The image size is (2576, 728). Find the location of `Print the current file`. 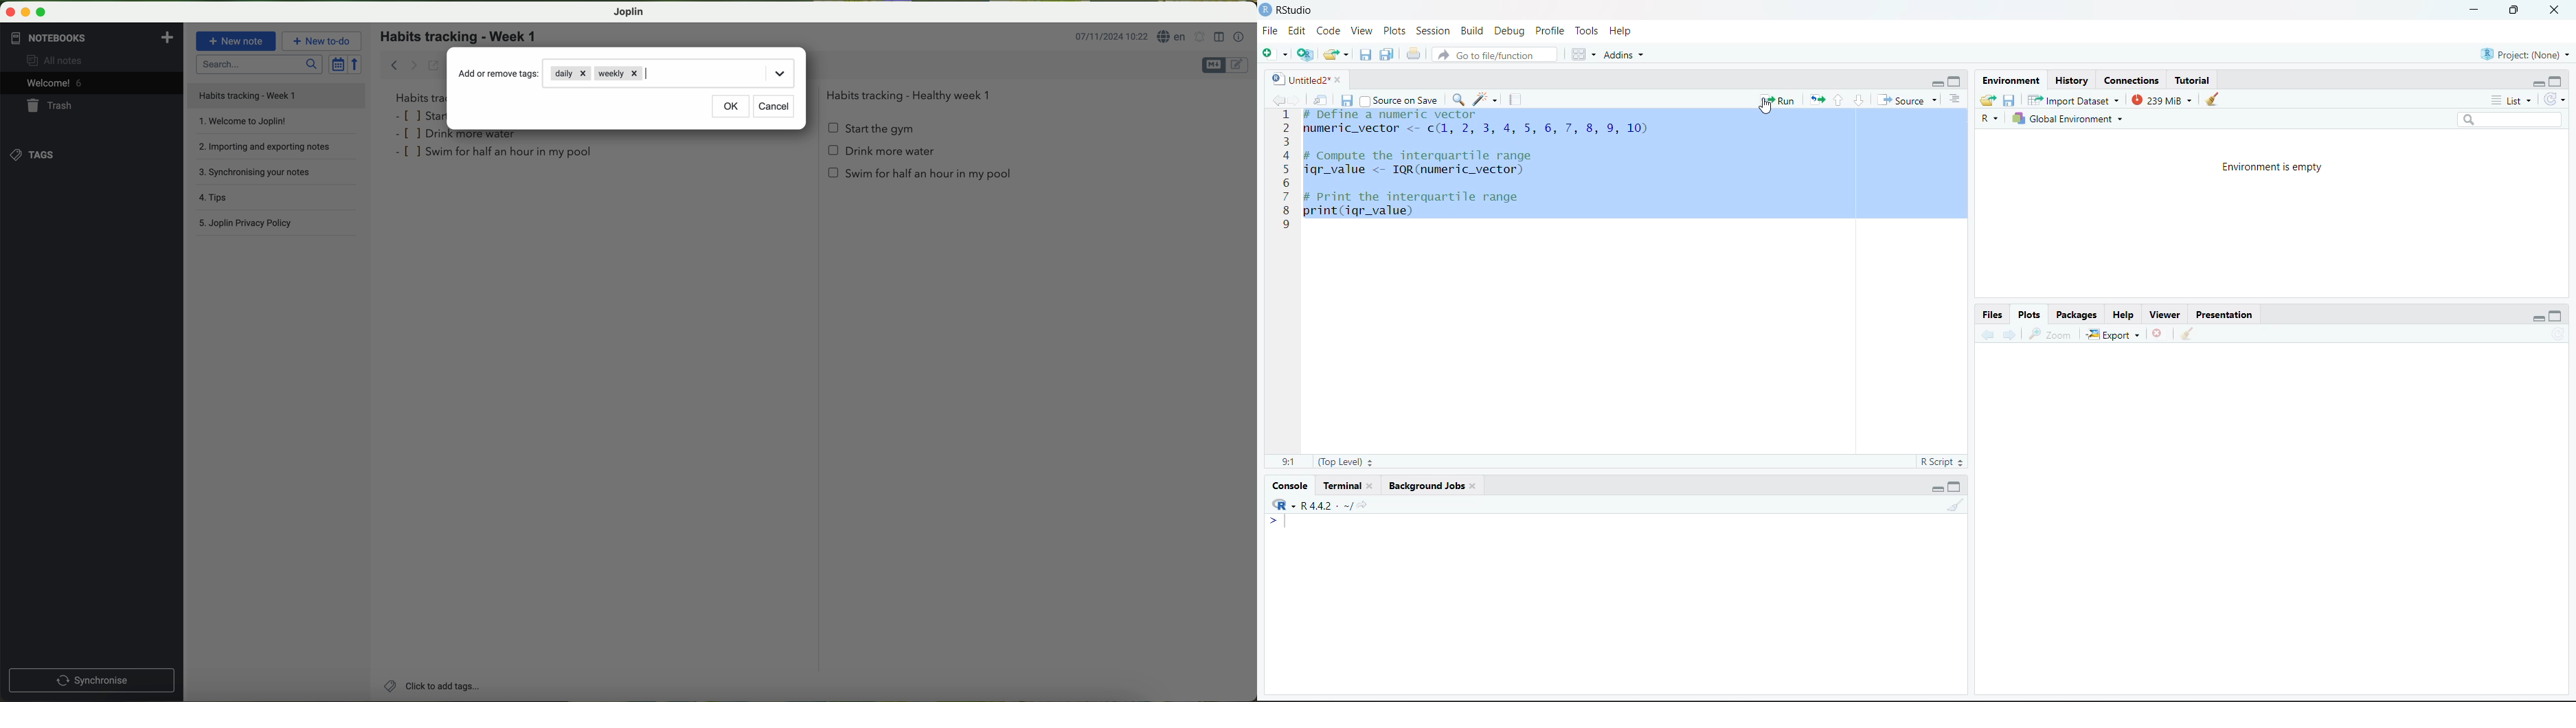

Print the current file is located at coordinates (1412, 53).